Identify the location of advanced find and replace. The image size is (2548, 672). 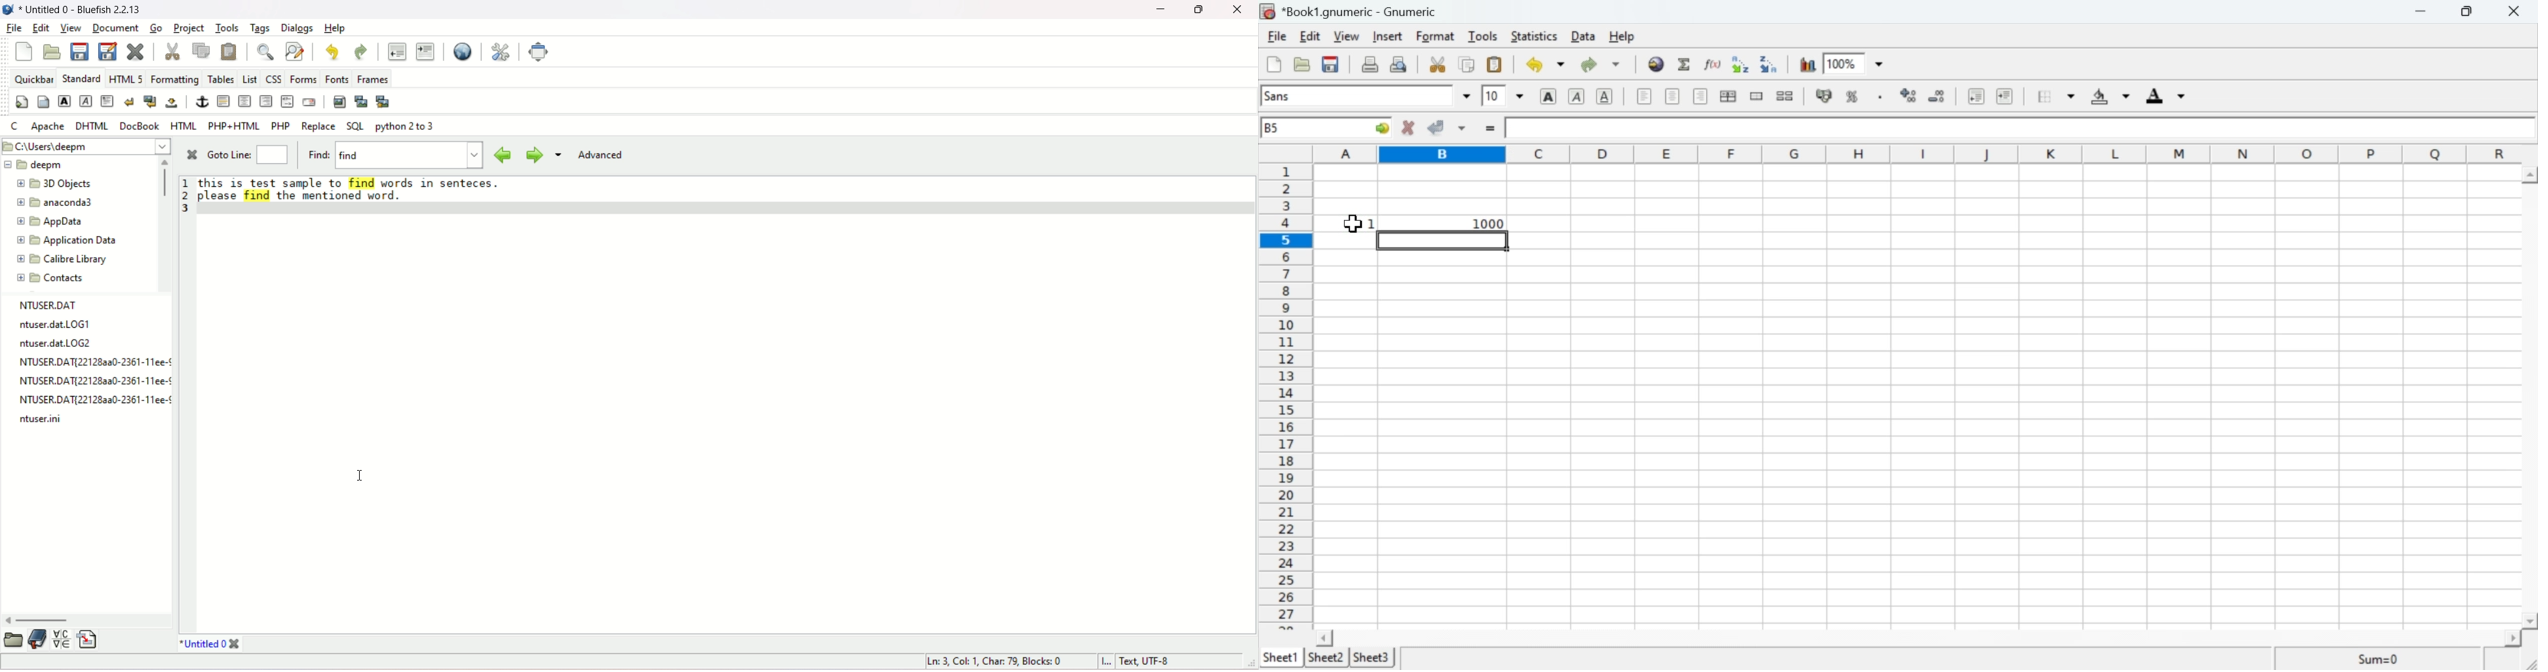
(294, 50).